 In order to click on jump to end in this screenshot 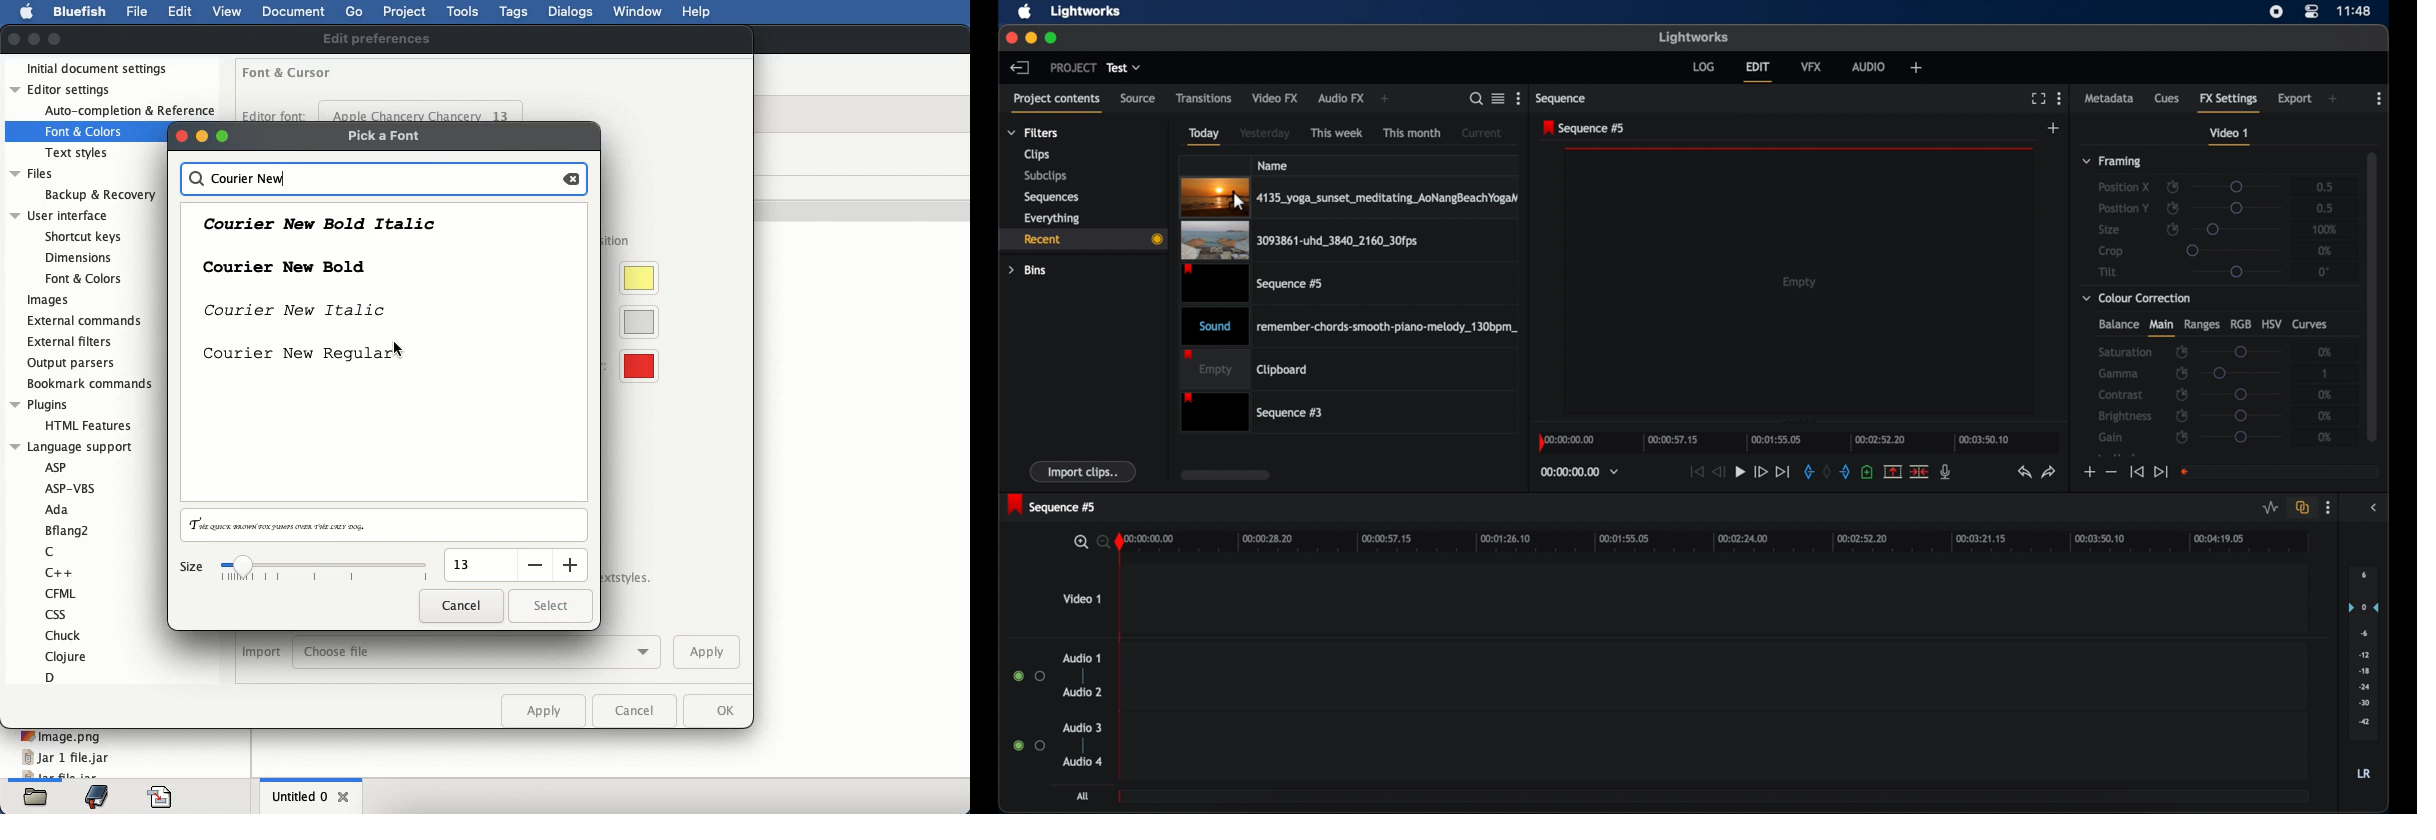, I will do `click(1783, 471)`.